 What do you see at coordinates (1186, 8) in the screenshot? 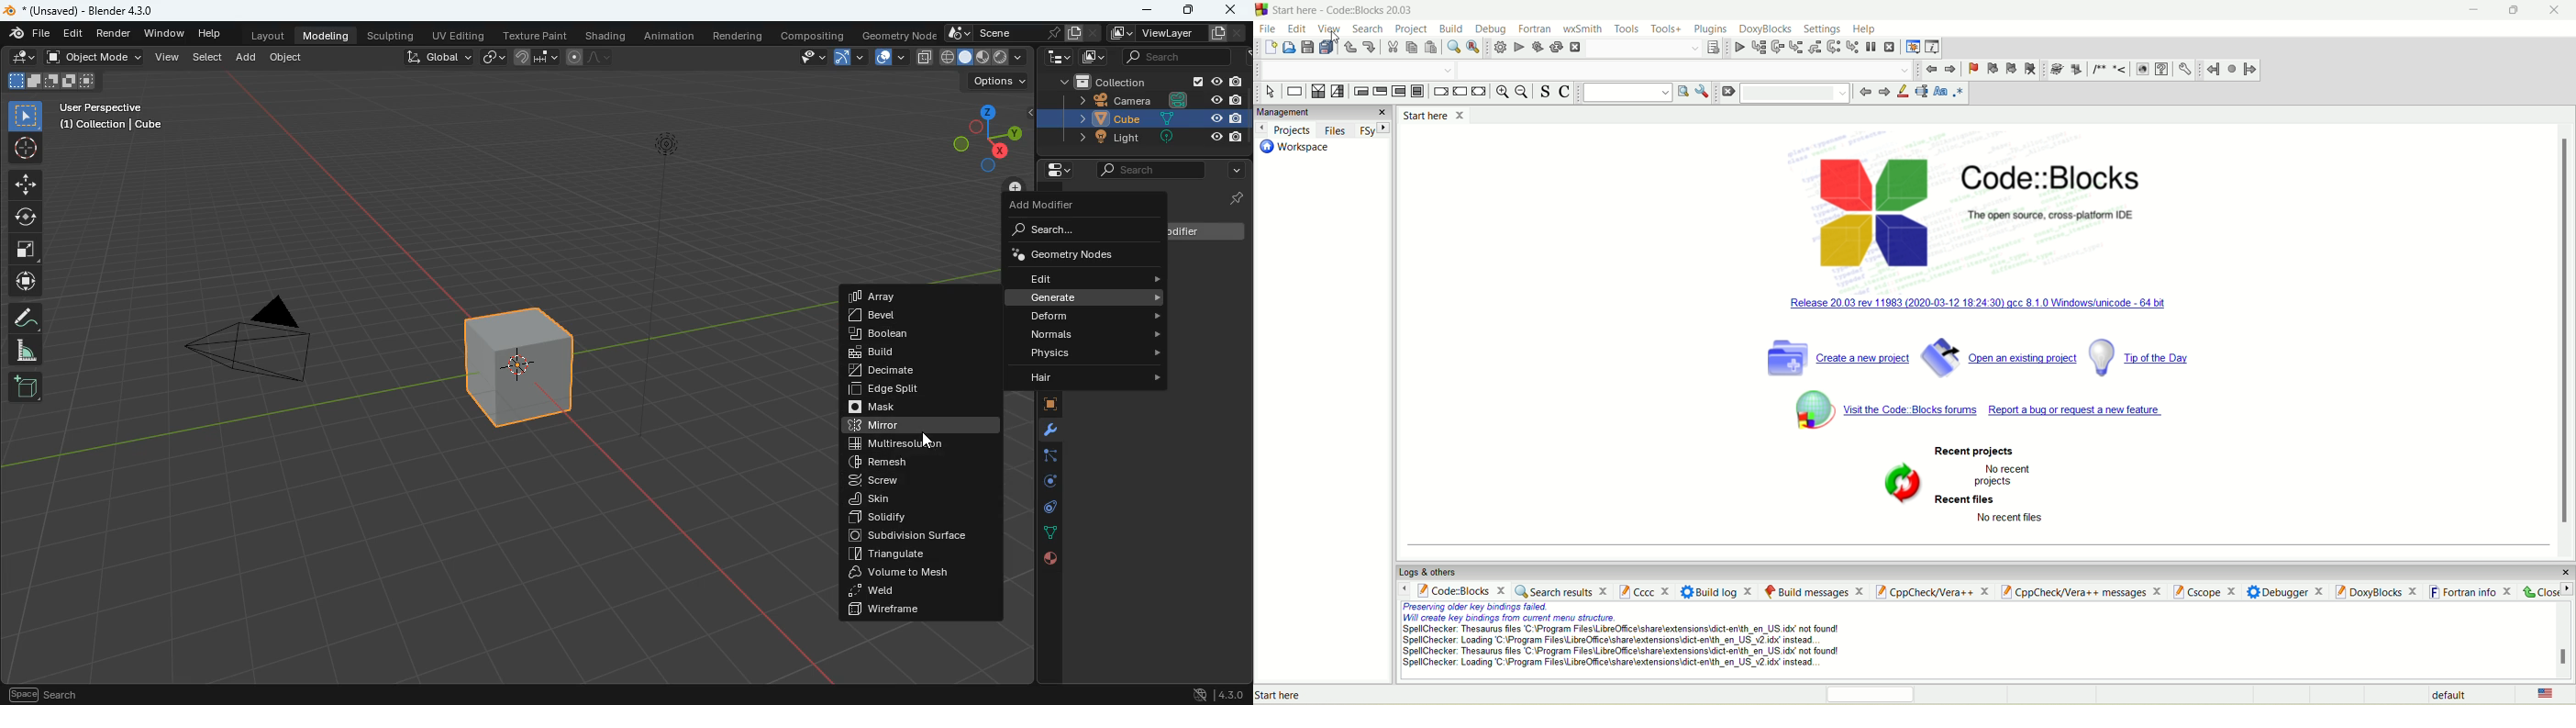
I see `maximize` at bounding box center [1186, 8].